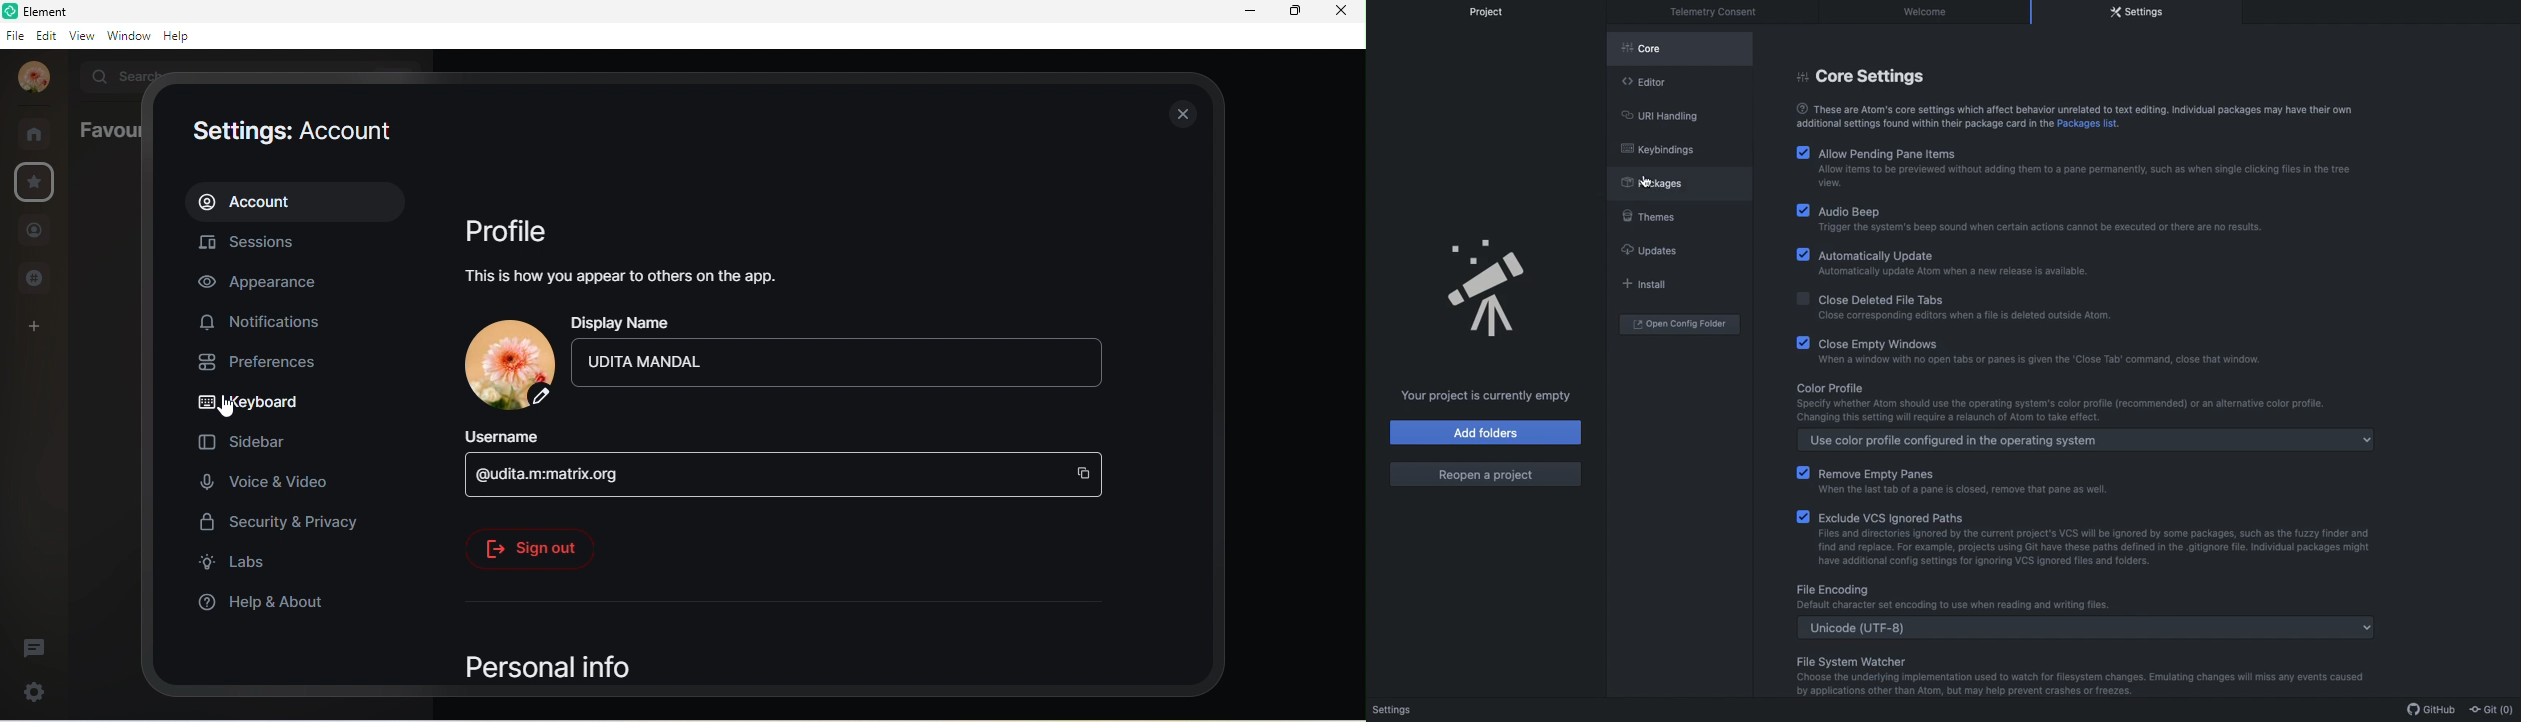 Image resolution: width=2548 pixels, height=728 pixels. Describe the element at coordinates (73, 12) in the screenshot. I see `element` at that location.